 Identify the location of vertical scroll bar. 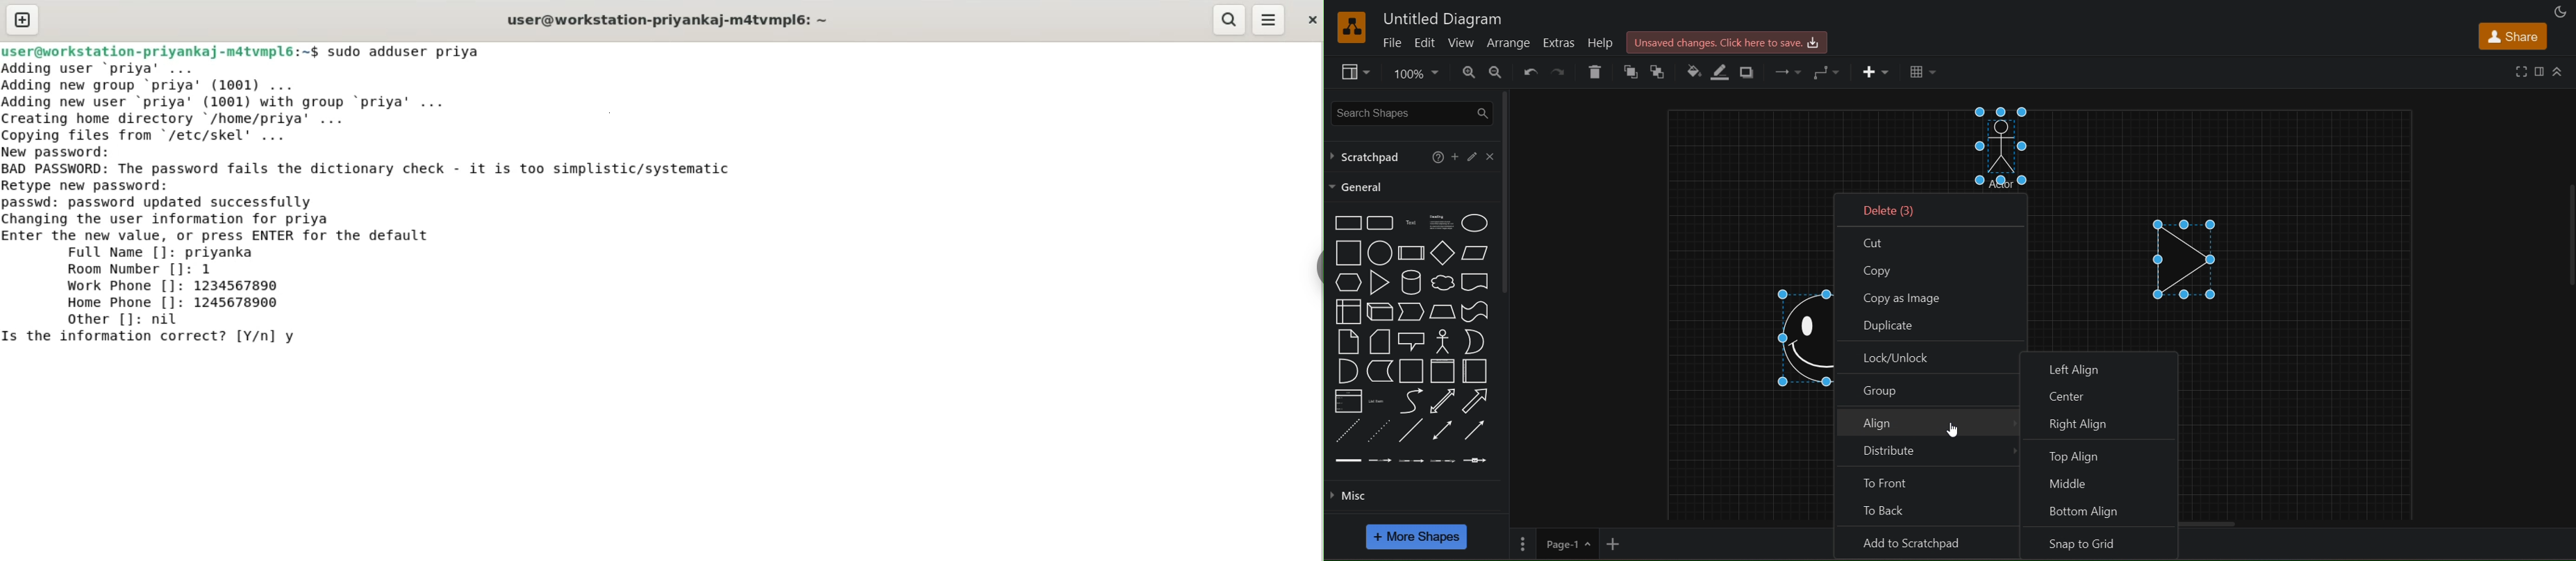
(1508, 190).